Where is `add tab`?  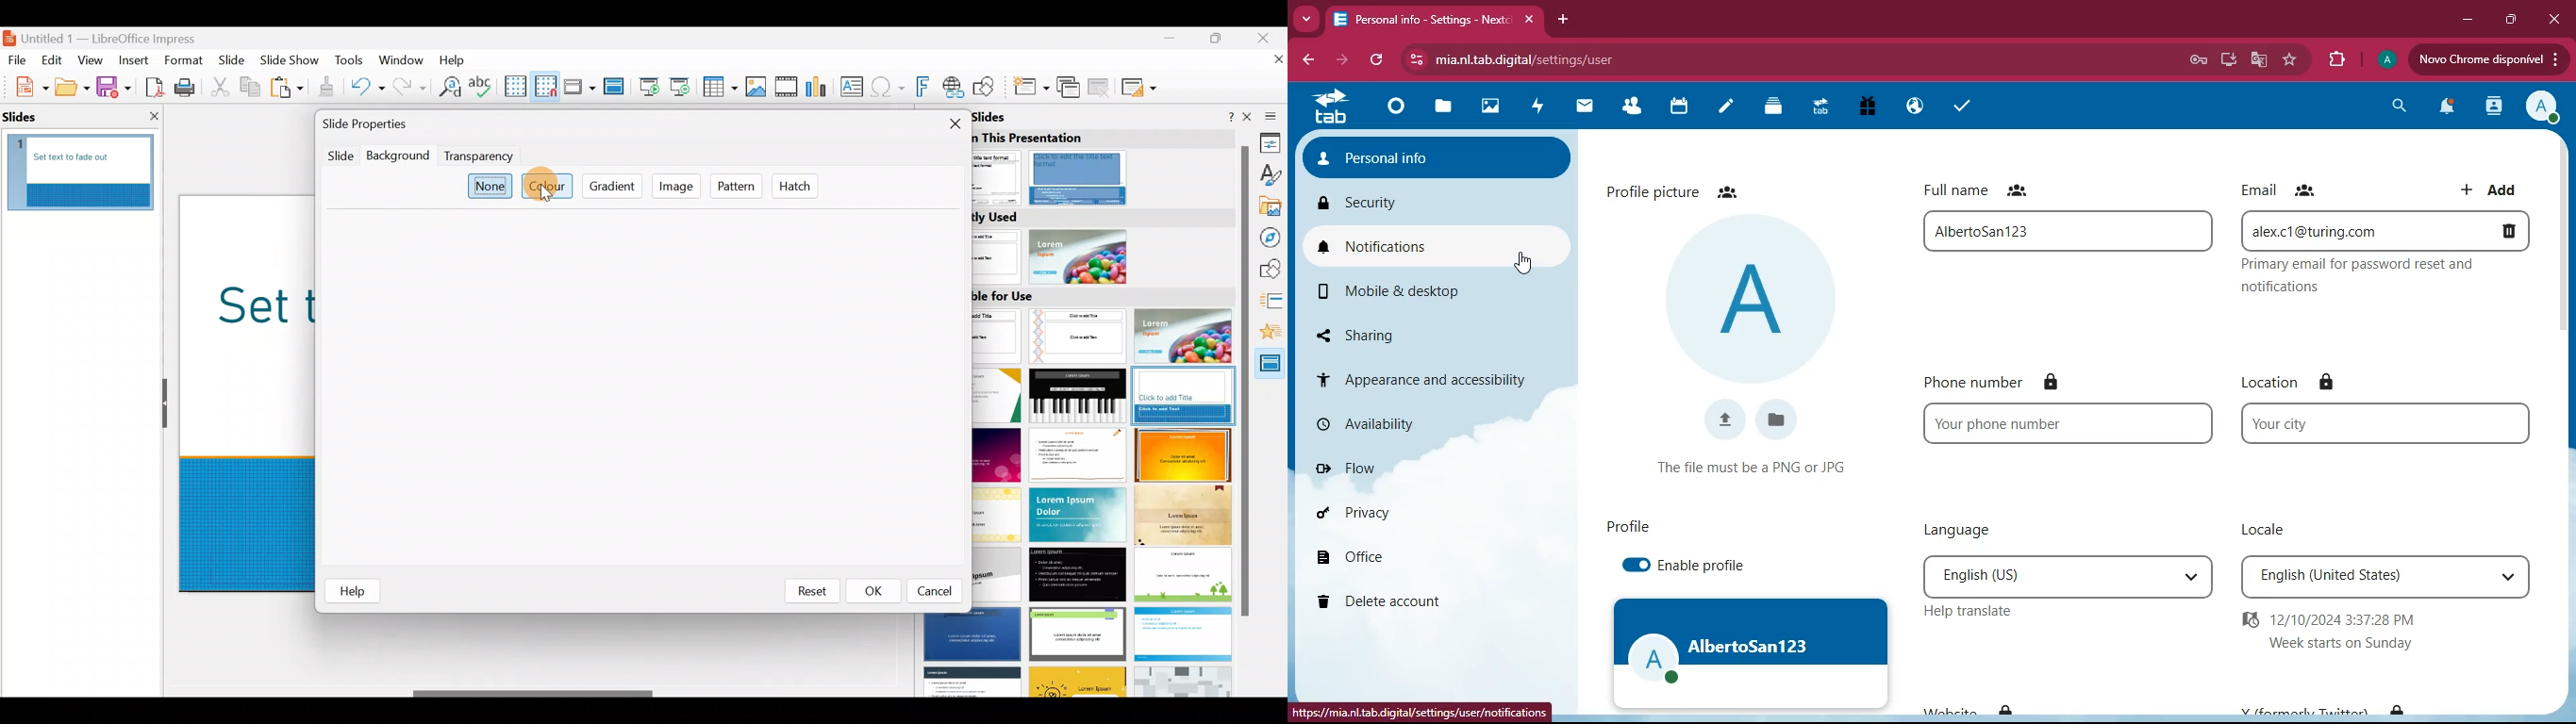
add tab is located at coordinates (1567, 20).